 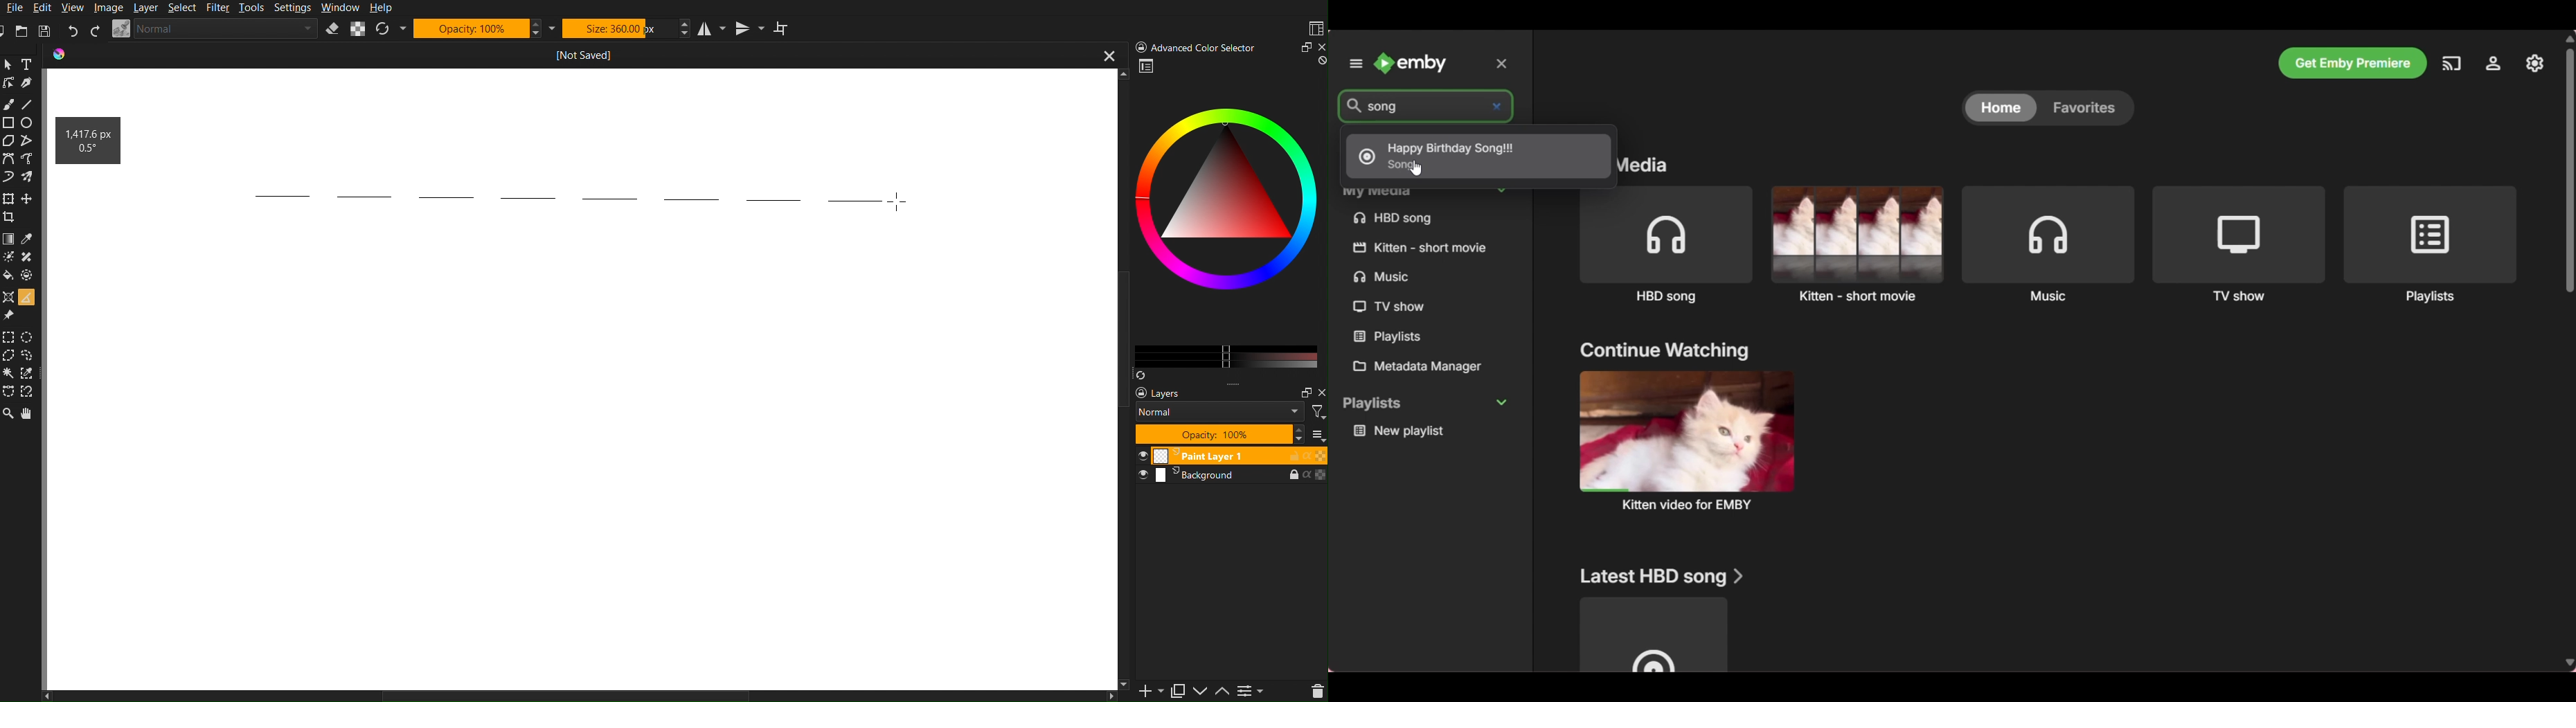 What do you see at coordinates (748, 29) in the screenshot?
I see `Vertical Mirror` at bounding box center [748, 29].